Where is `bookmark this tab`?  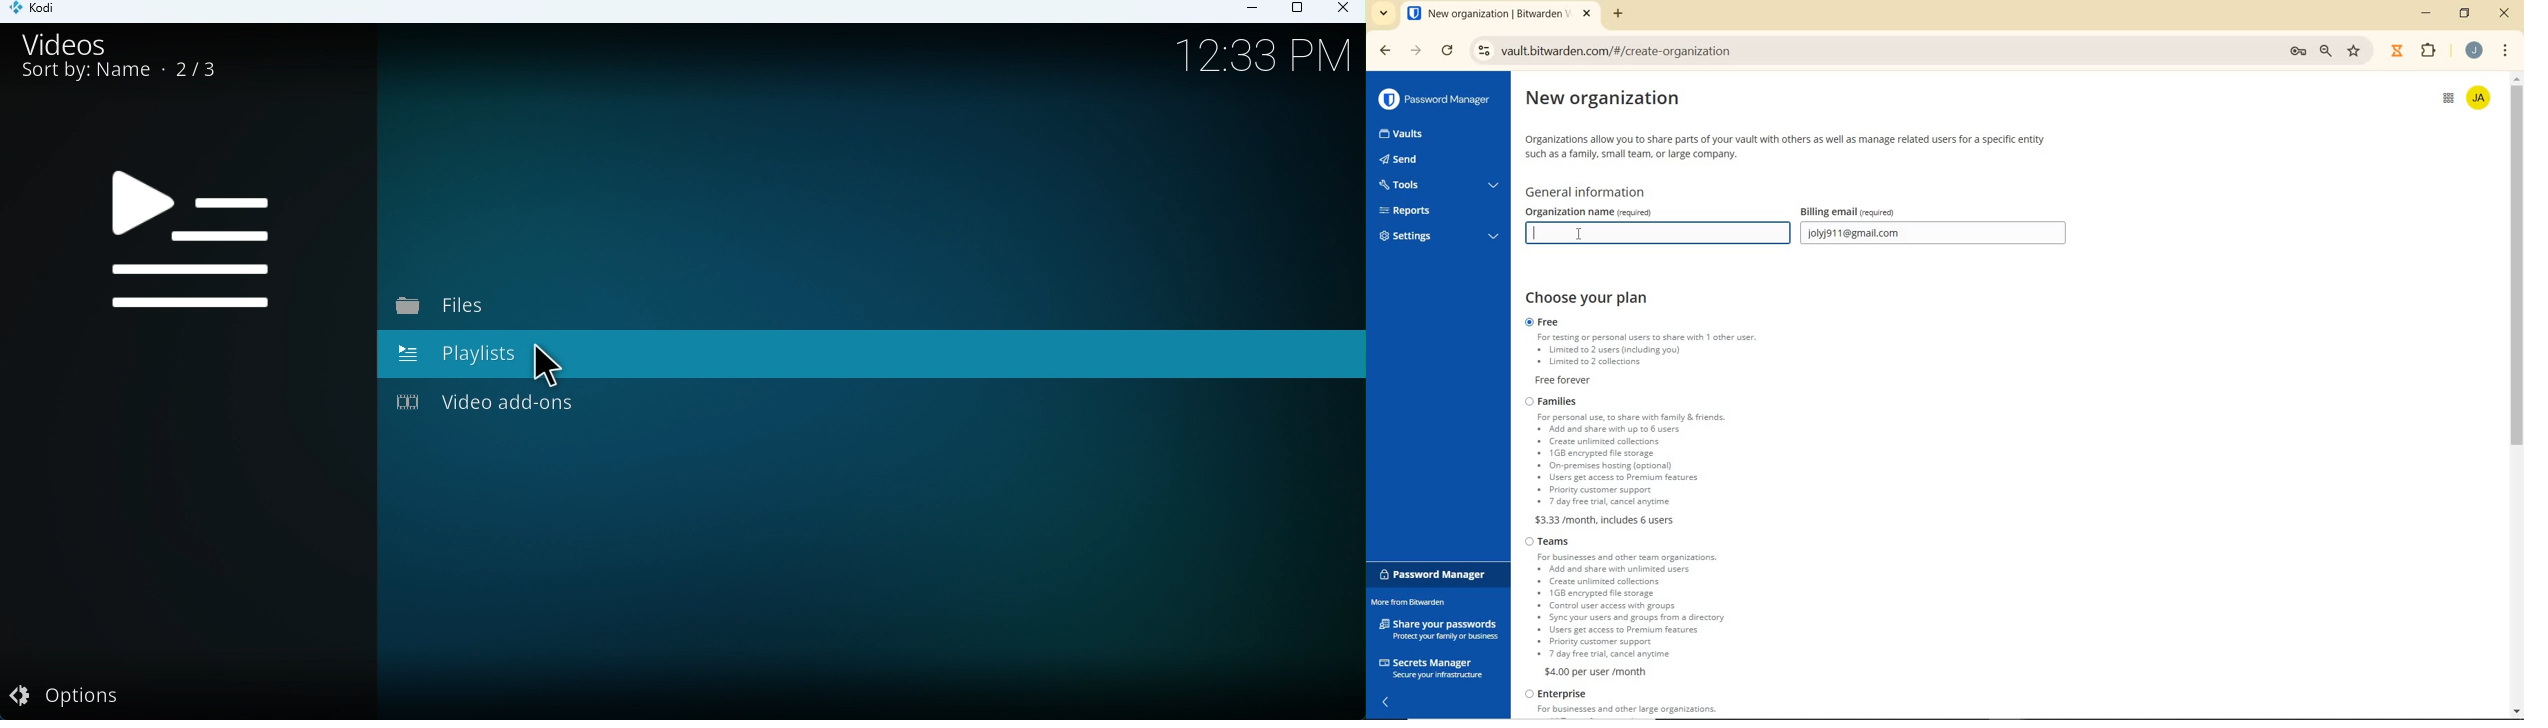
bookmark this tab is located at coordinates (2356, 50).